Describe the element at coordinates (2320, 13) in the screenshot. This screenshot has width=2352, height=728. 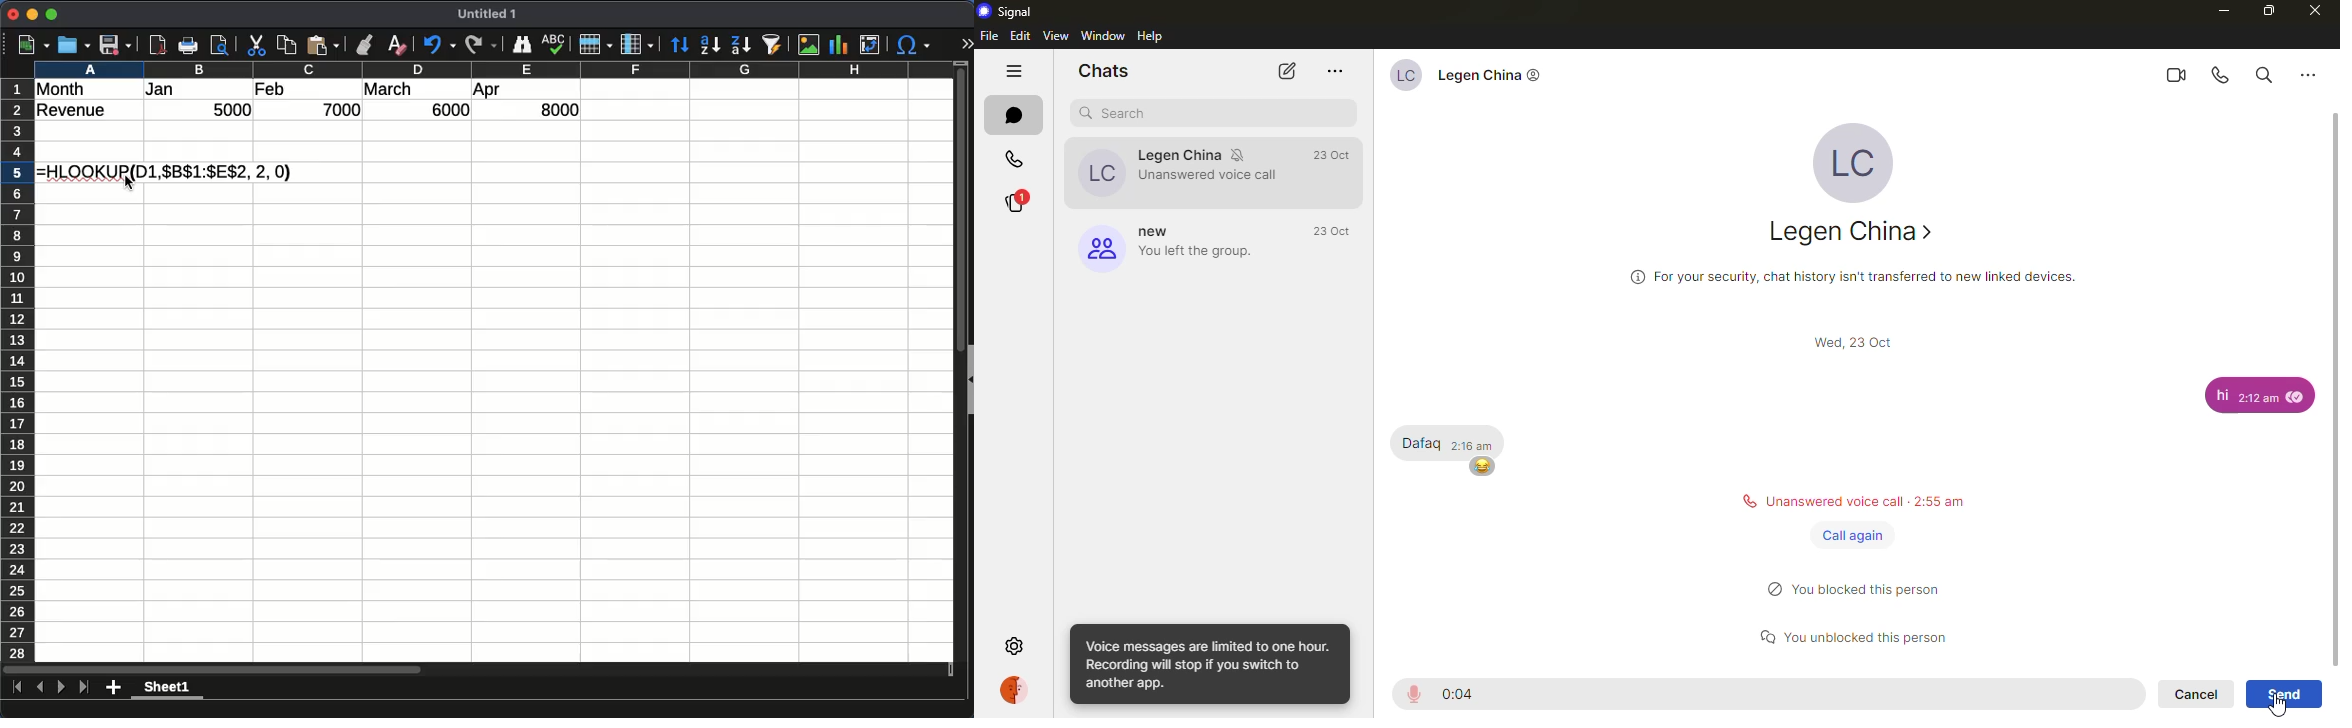
I see `close` at that location.